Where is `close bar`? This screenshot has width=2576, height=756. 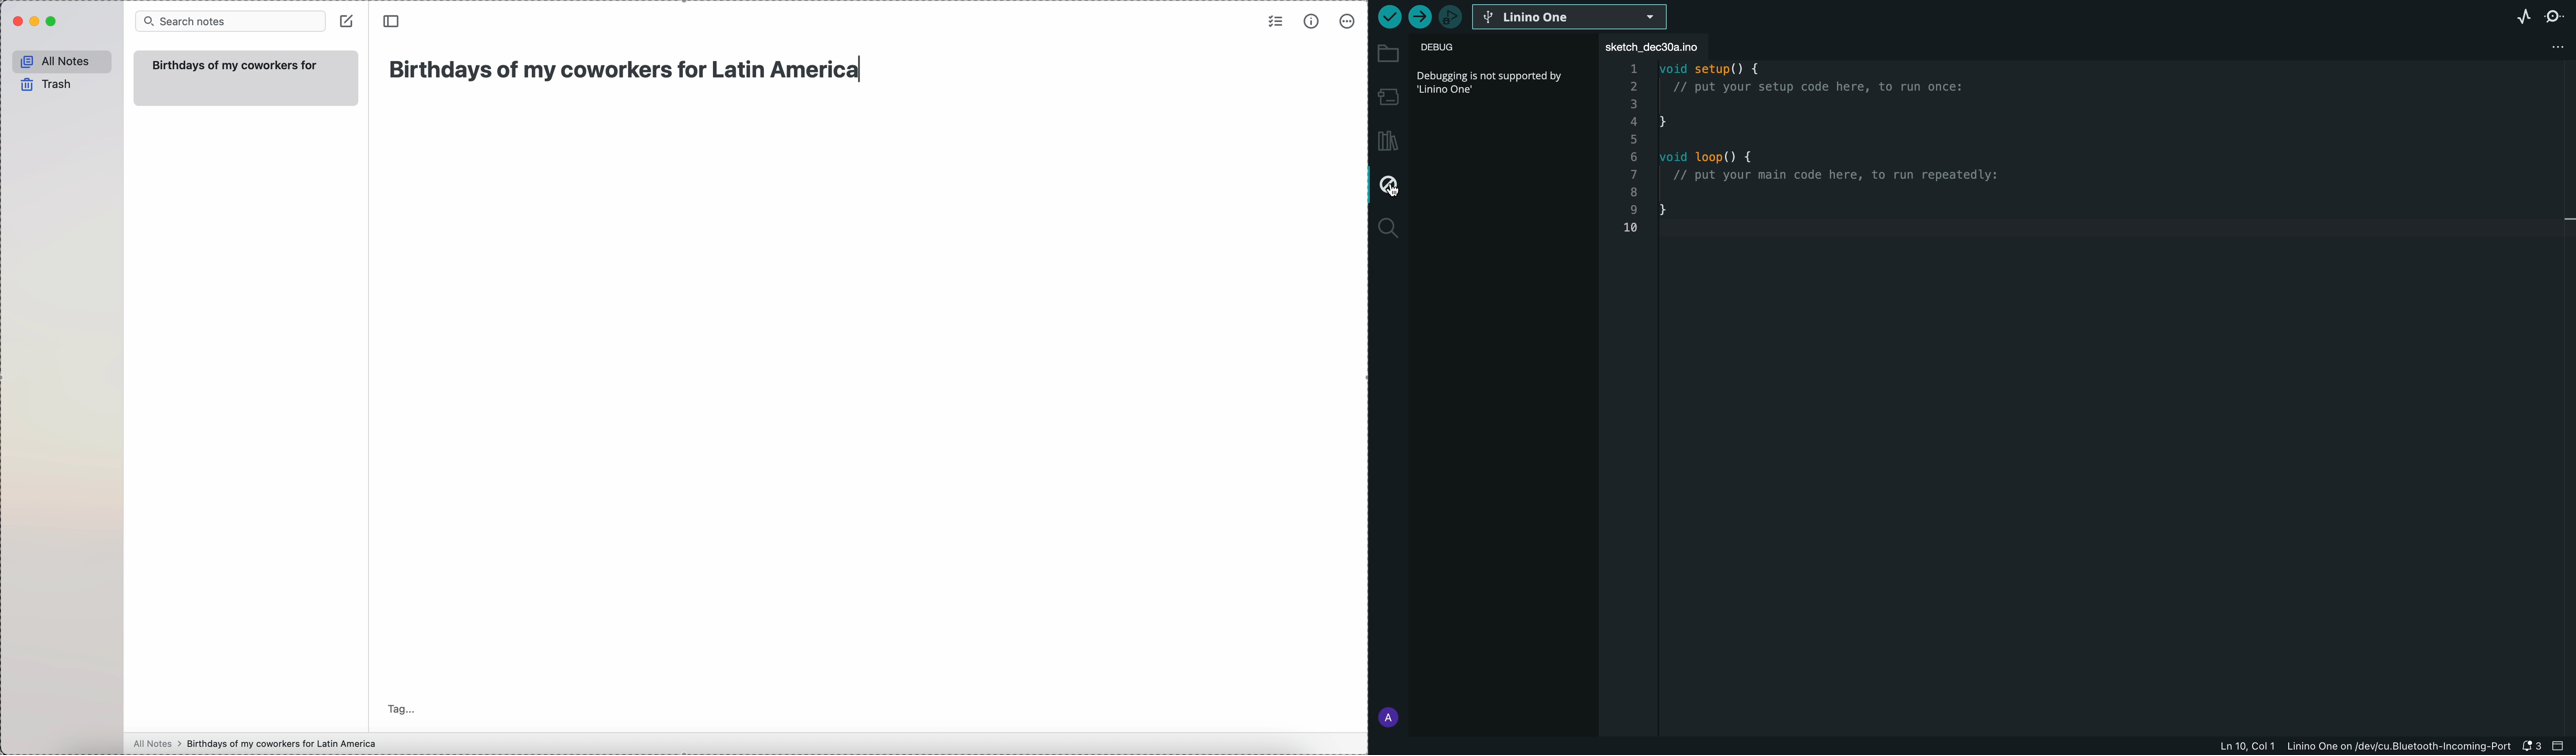
close bar is located at coordinates (2561, 746).